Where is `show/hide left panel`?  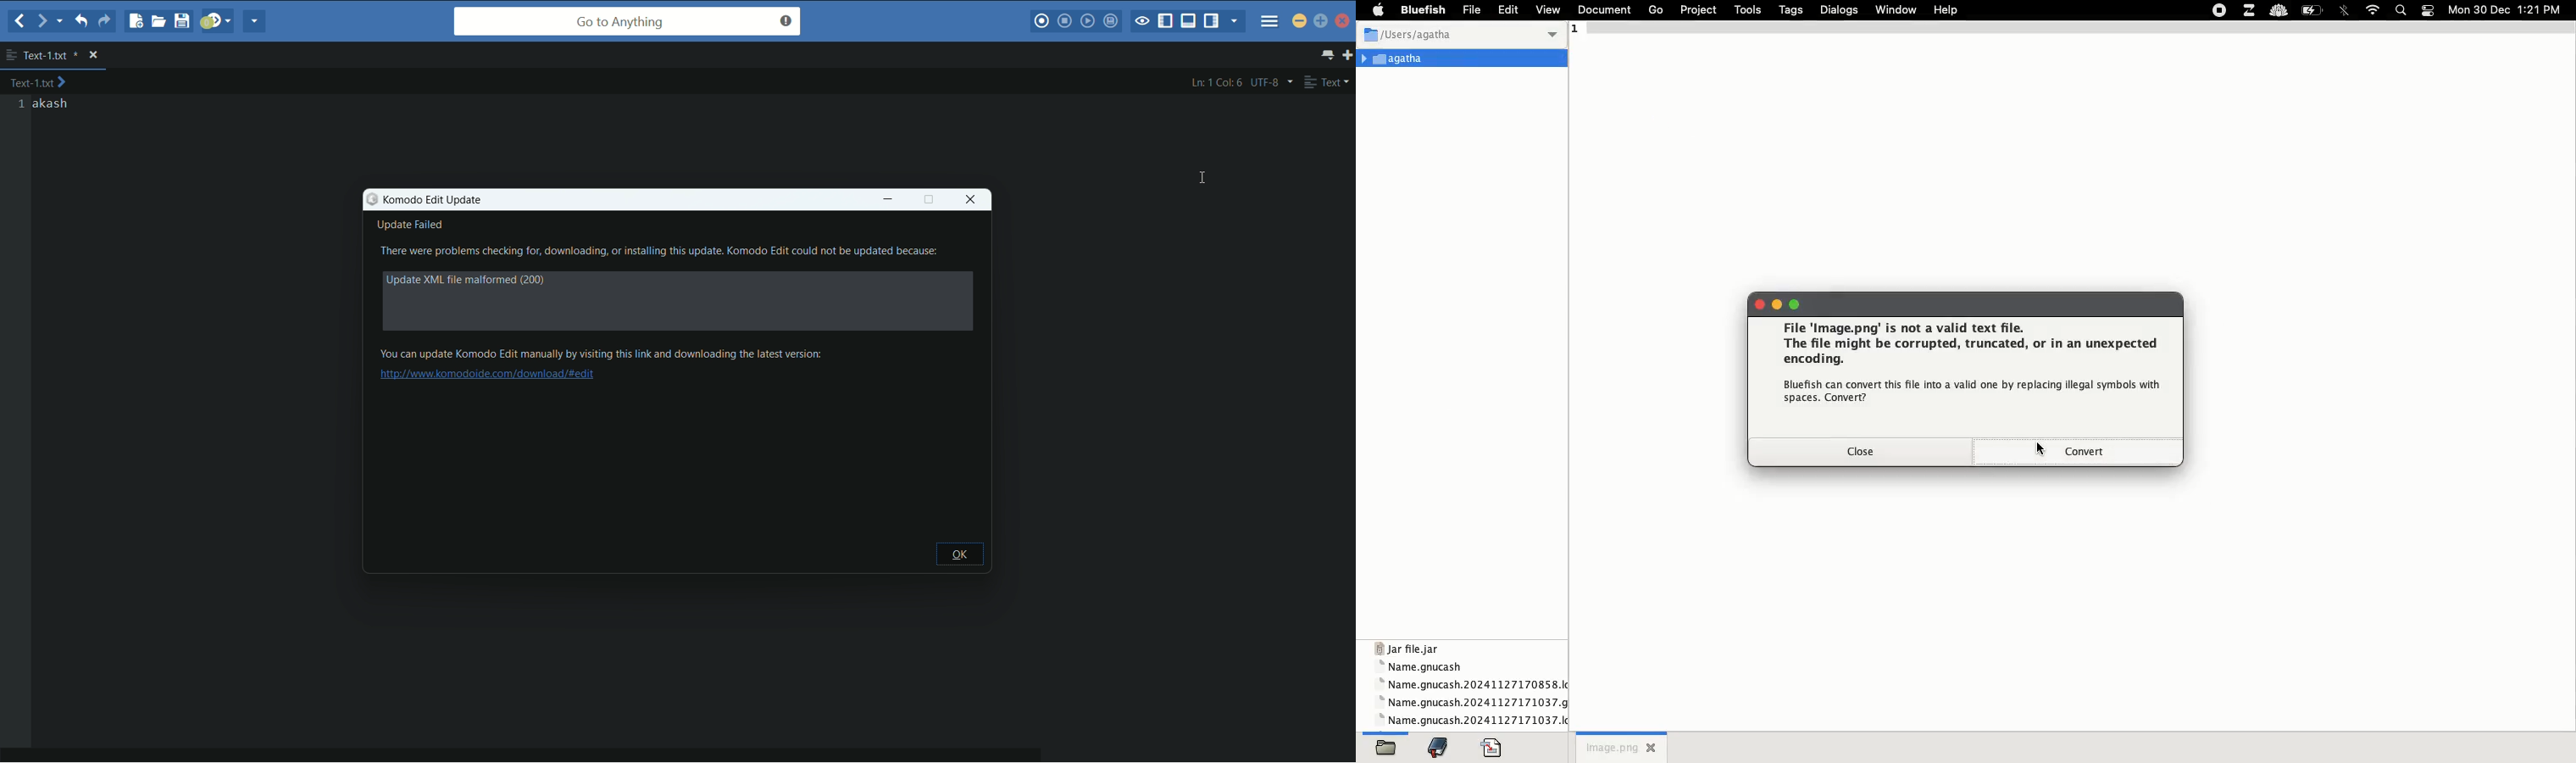
show/hide left panel is located at coordinates (1167, 20).